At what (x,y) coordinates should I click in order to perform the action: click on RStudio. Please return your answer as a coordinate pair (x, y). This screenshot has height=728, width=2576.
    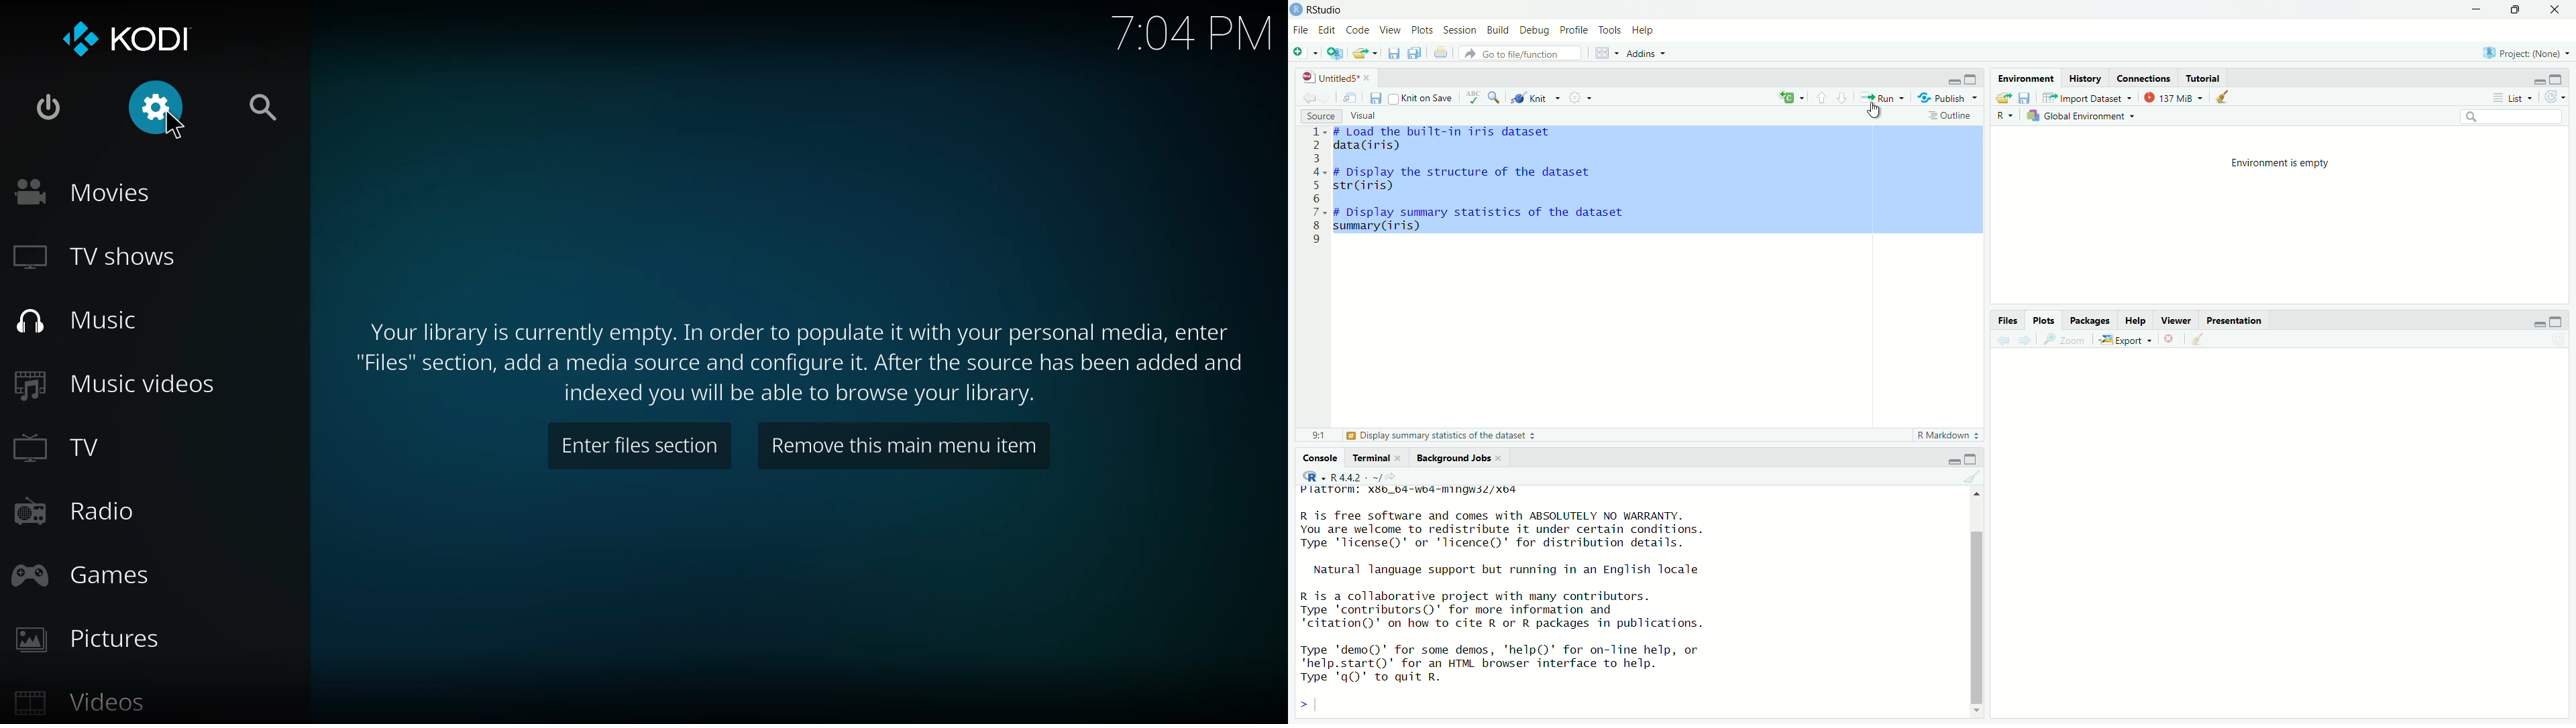
    Looking at the image, I should click on (1317, 10).